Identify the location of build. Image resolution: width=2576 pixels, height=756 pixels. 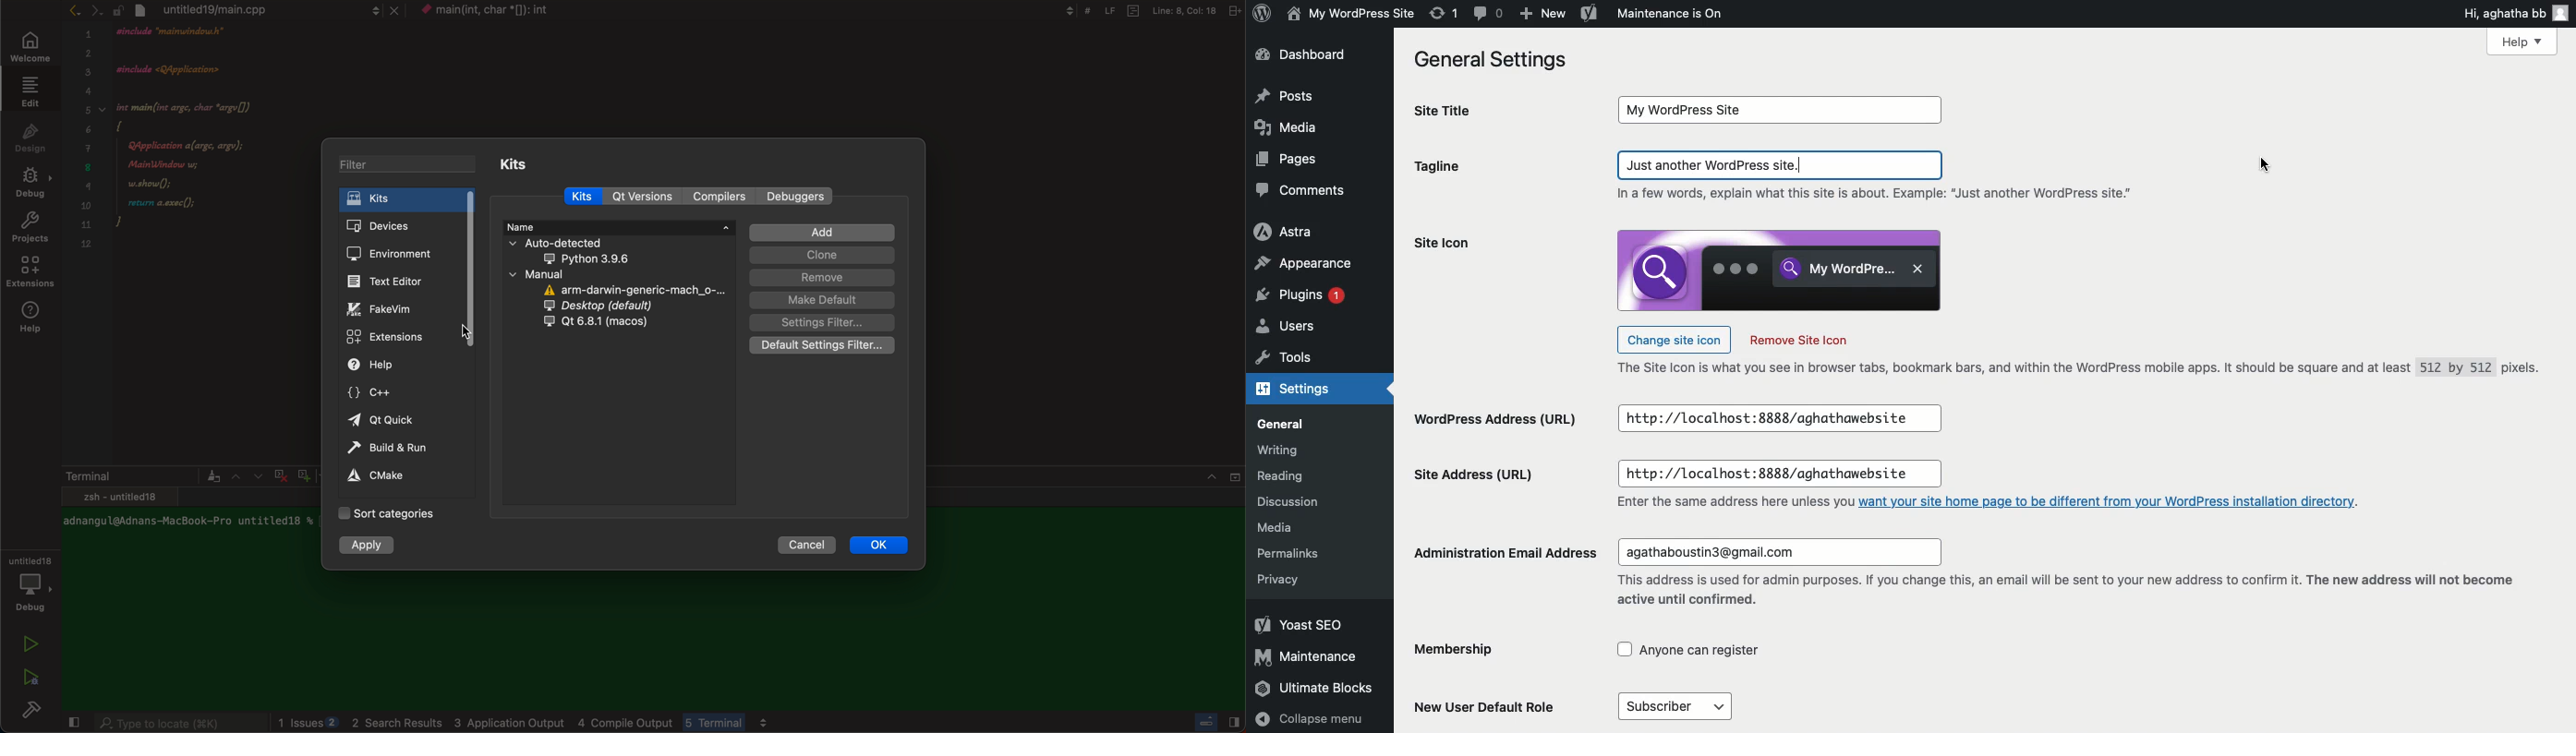
(35, 712).